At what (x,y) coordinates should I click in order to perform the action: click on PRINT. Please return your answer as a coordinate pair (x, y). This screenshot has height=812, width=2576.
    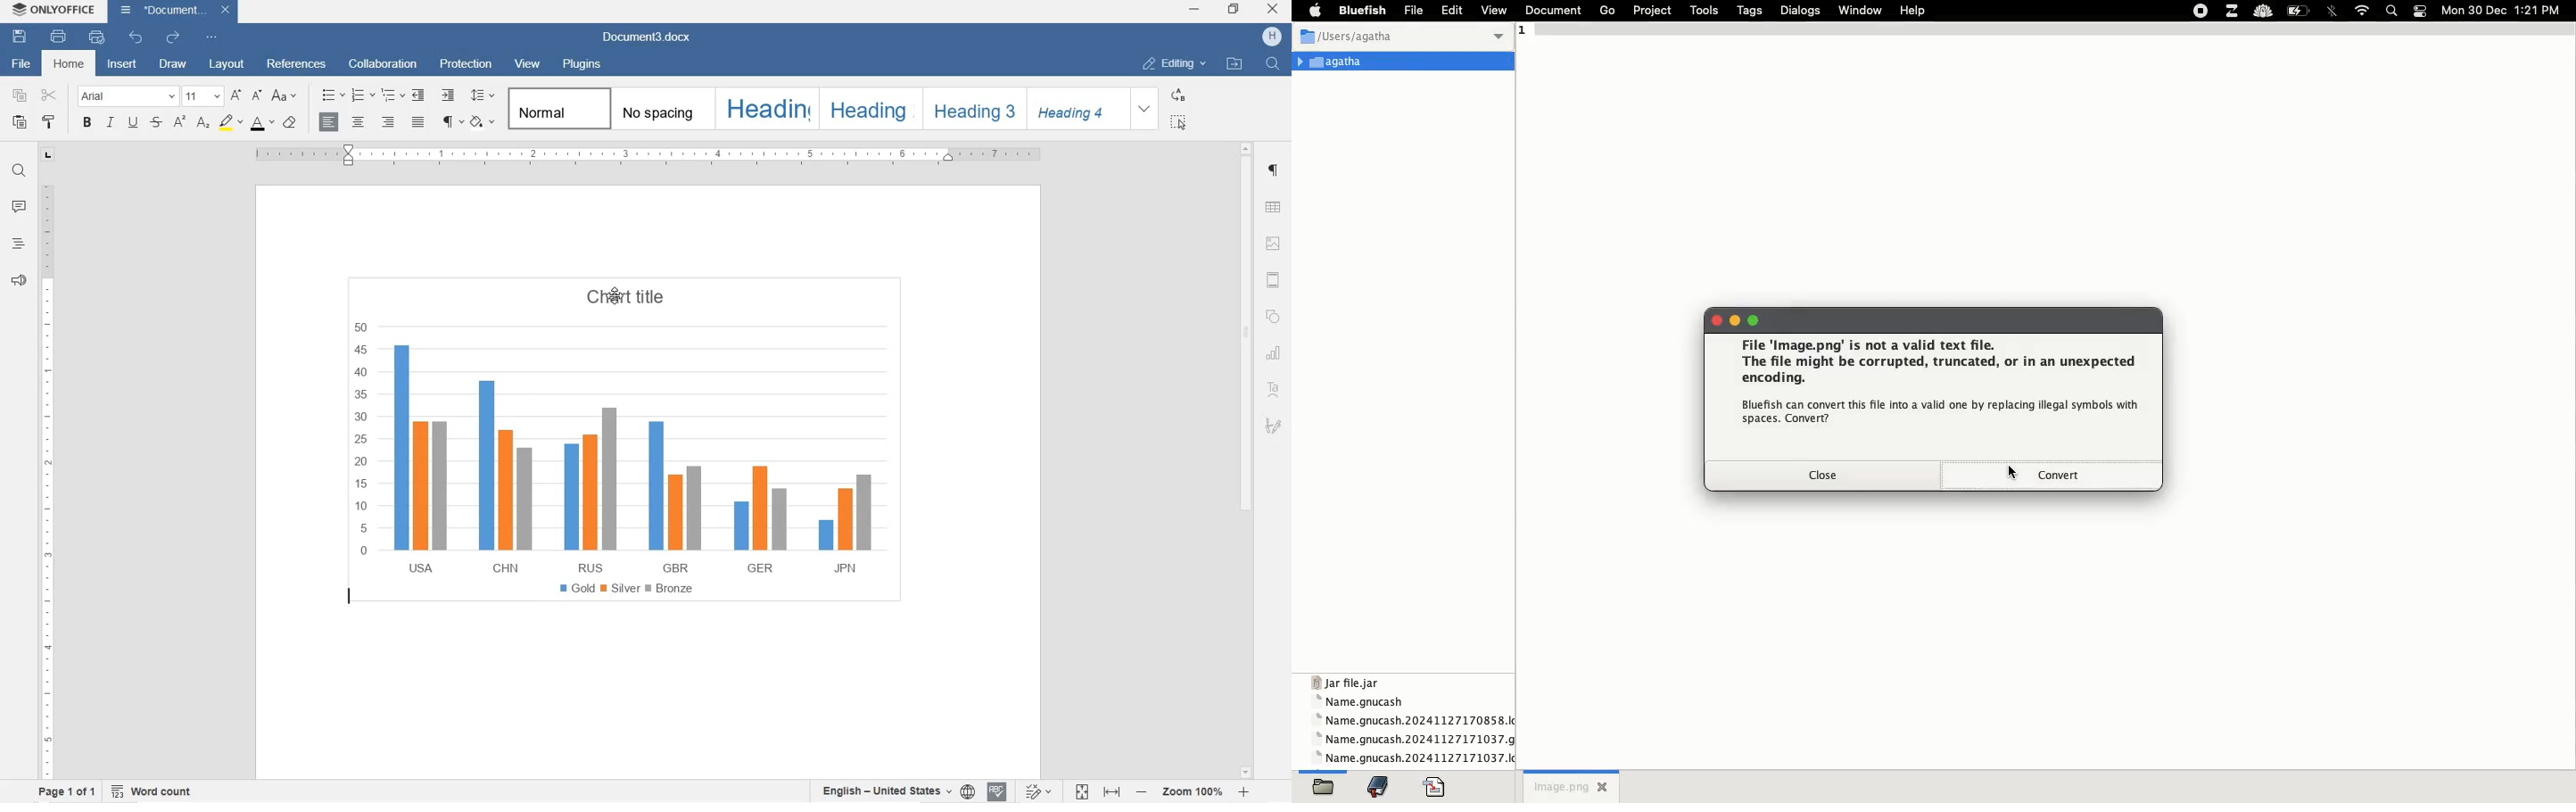
    Looking at the image, I should click on (60, 38).